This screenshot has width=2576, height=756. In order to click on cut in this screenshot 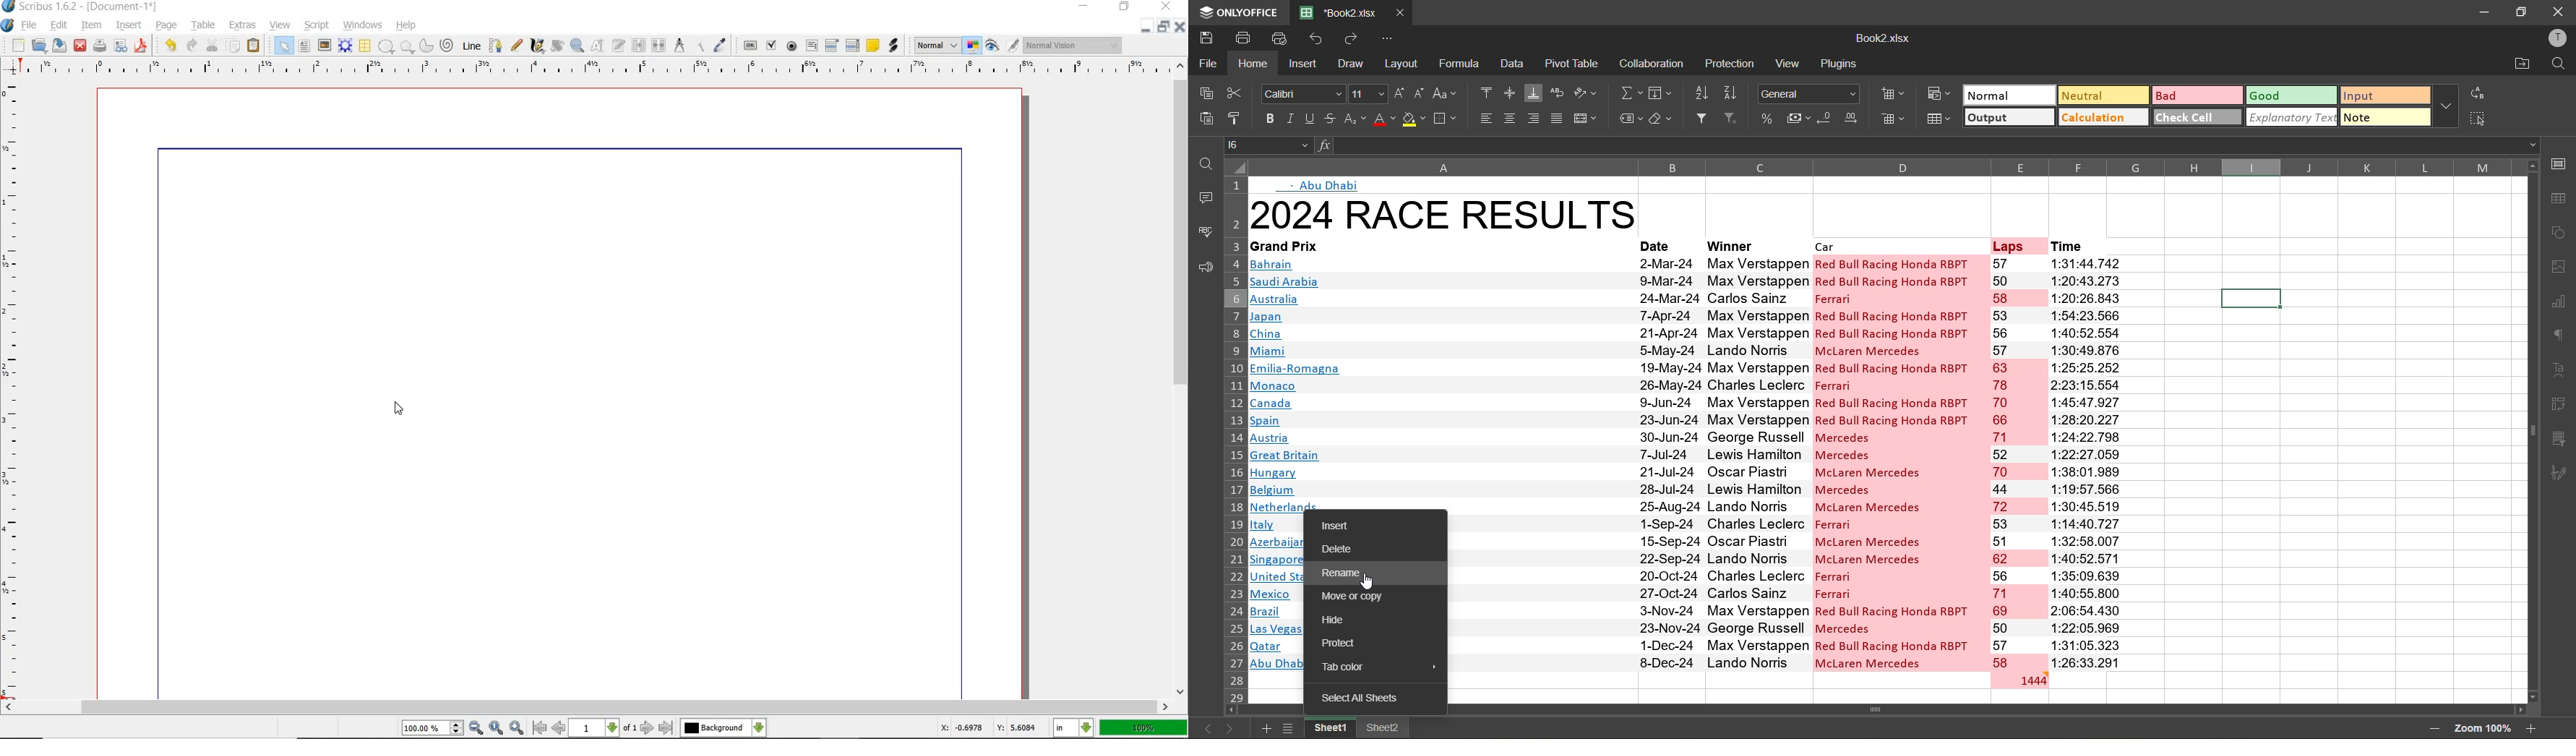, I will do `click(1236, 93)`.